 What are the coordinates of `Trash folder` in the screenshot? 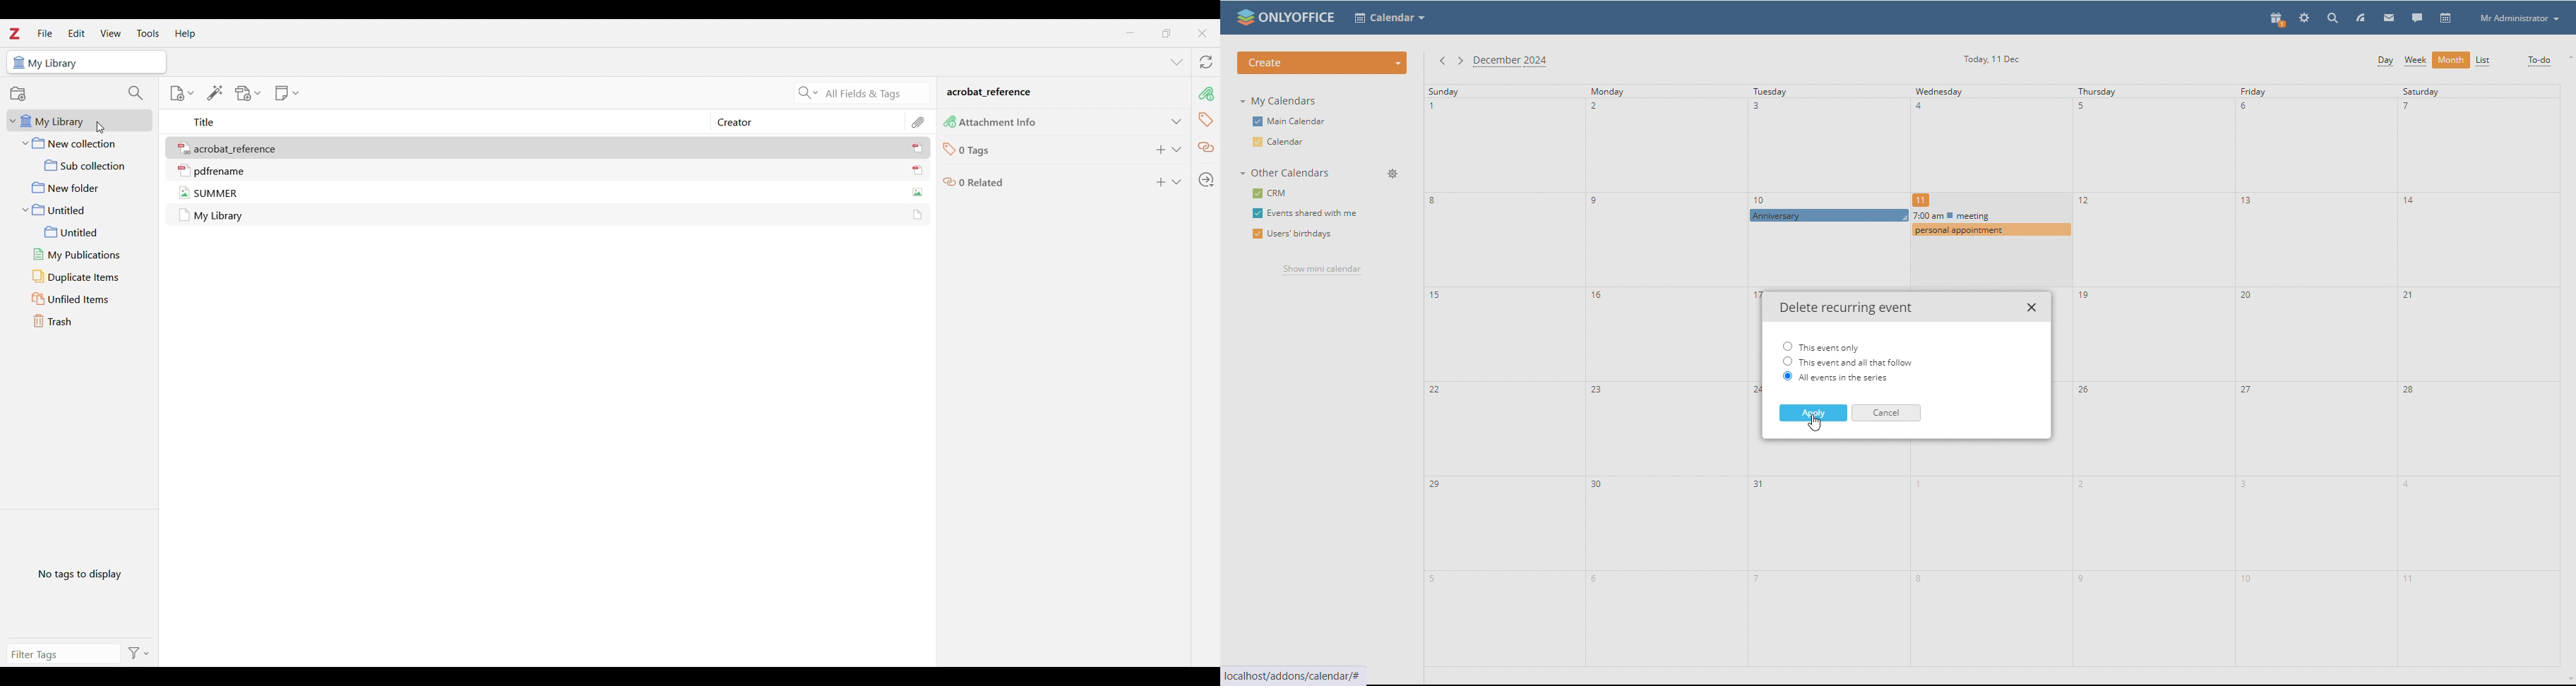 It's located at (83, 321).